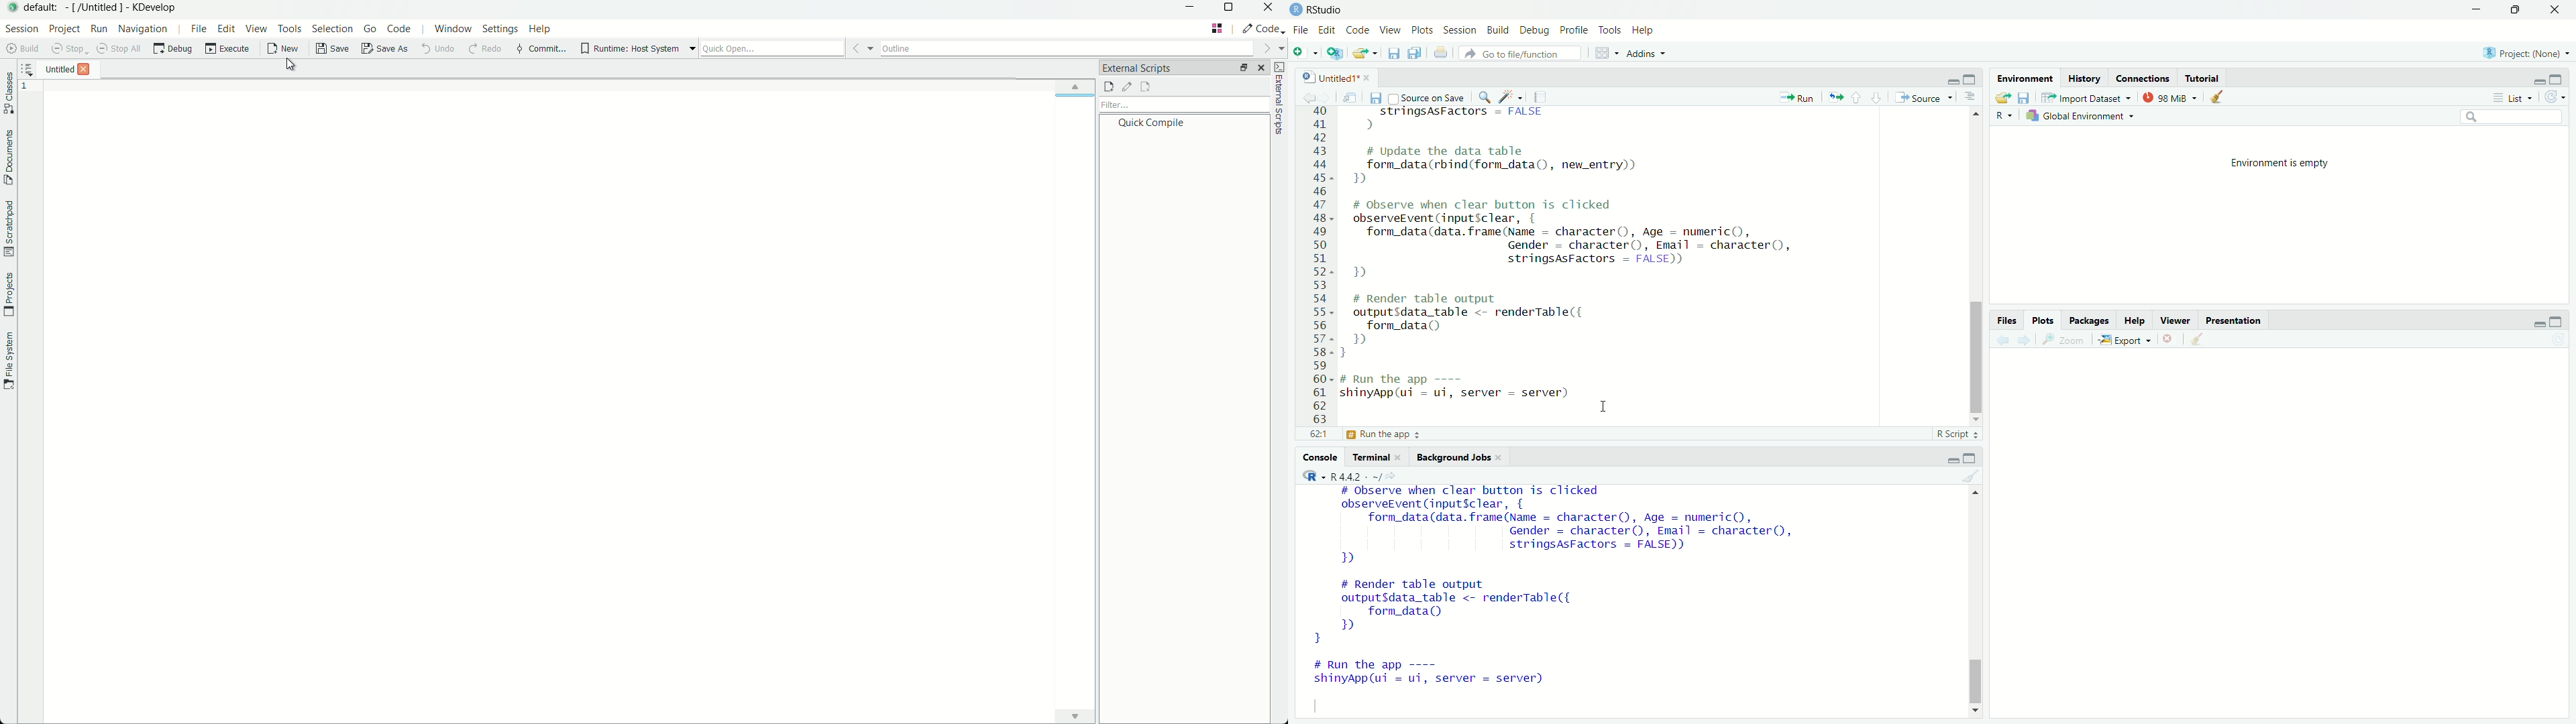  I want to click on re-run the previous code region, so click(1833, 97).